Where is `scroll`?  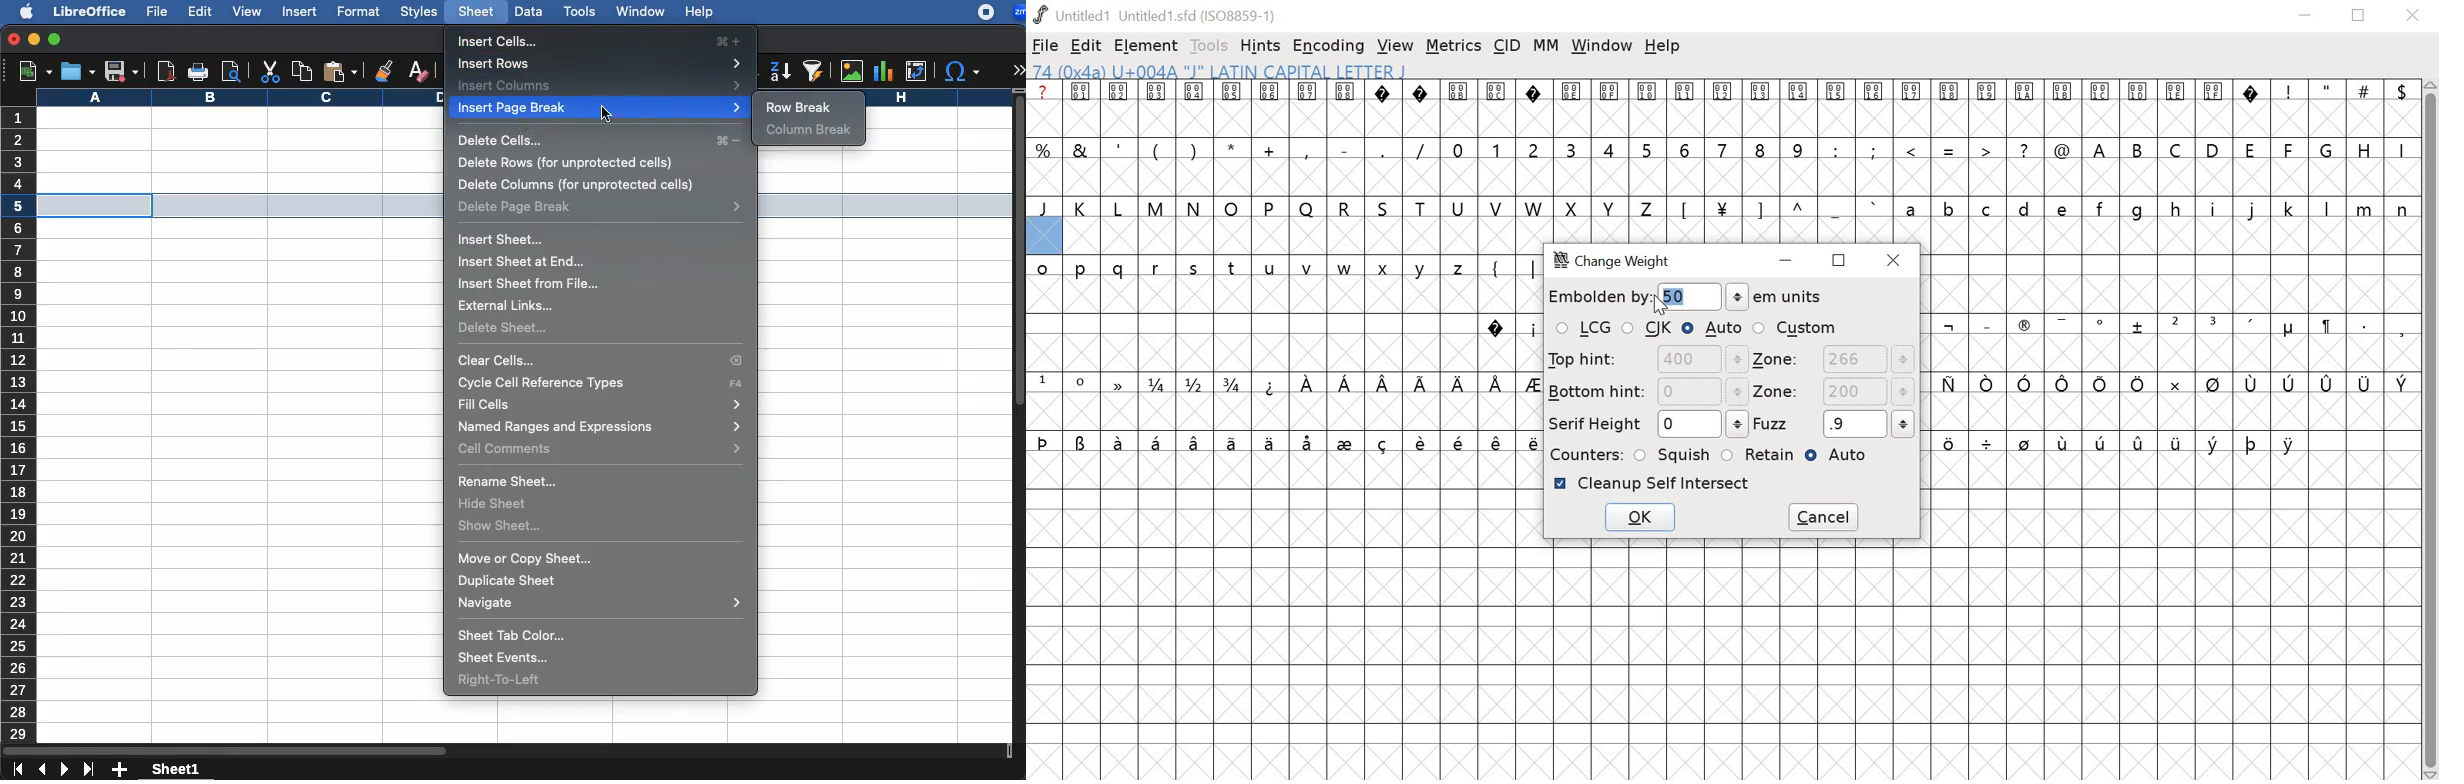
scroll is located at coordinates (1020, 417).